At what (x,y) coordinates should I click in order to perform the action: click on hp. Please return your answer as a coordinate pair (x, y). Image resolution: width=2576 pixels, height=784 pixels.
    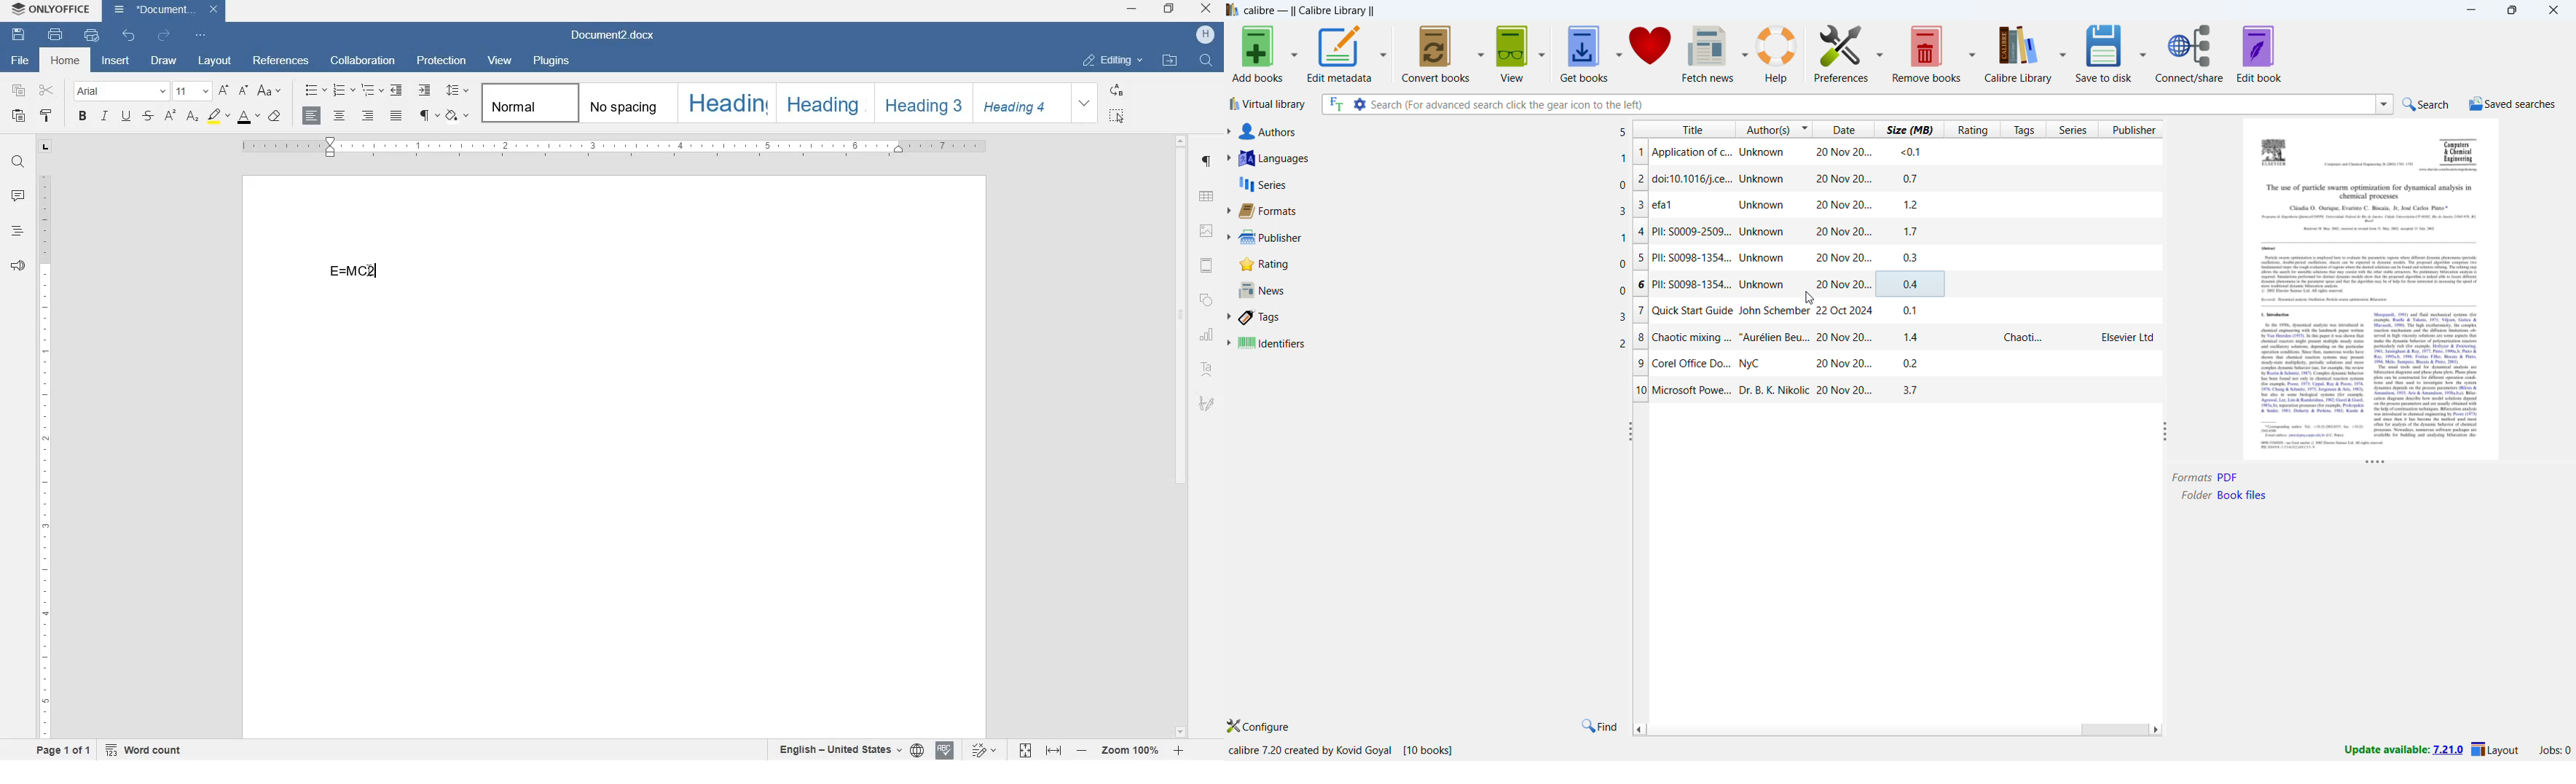
    Looking at the image, I should click on (1206, 35).